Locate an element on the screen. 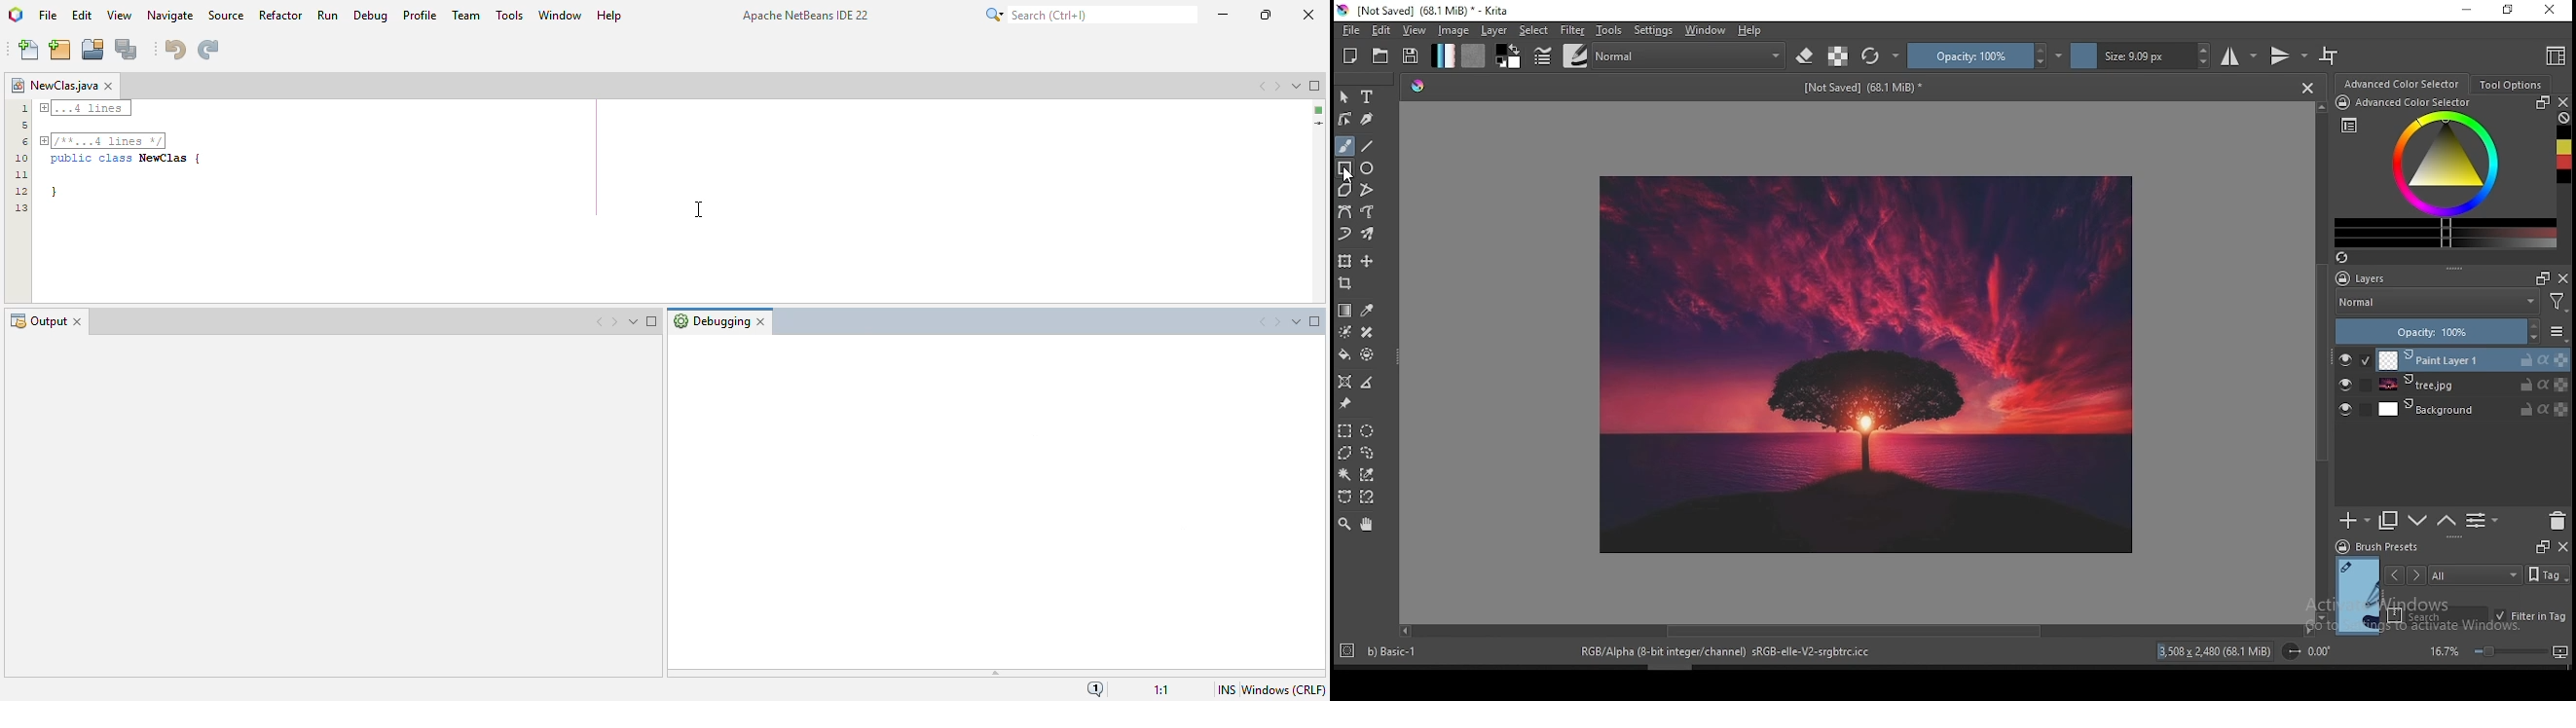  Pallete is located at coordinates (1418, 88).